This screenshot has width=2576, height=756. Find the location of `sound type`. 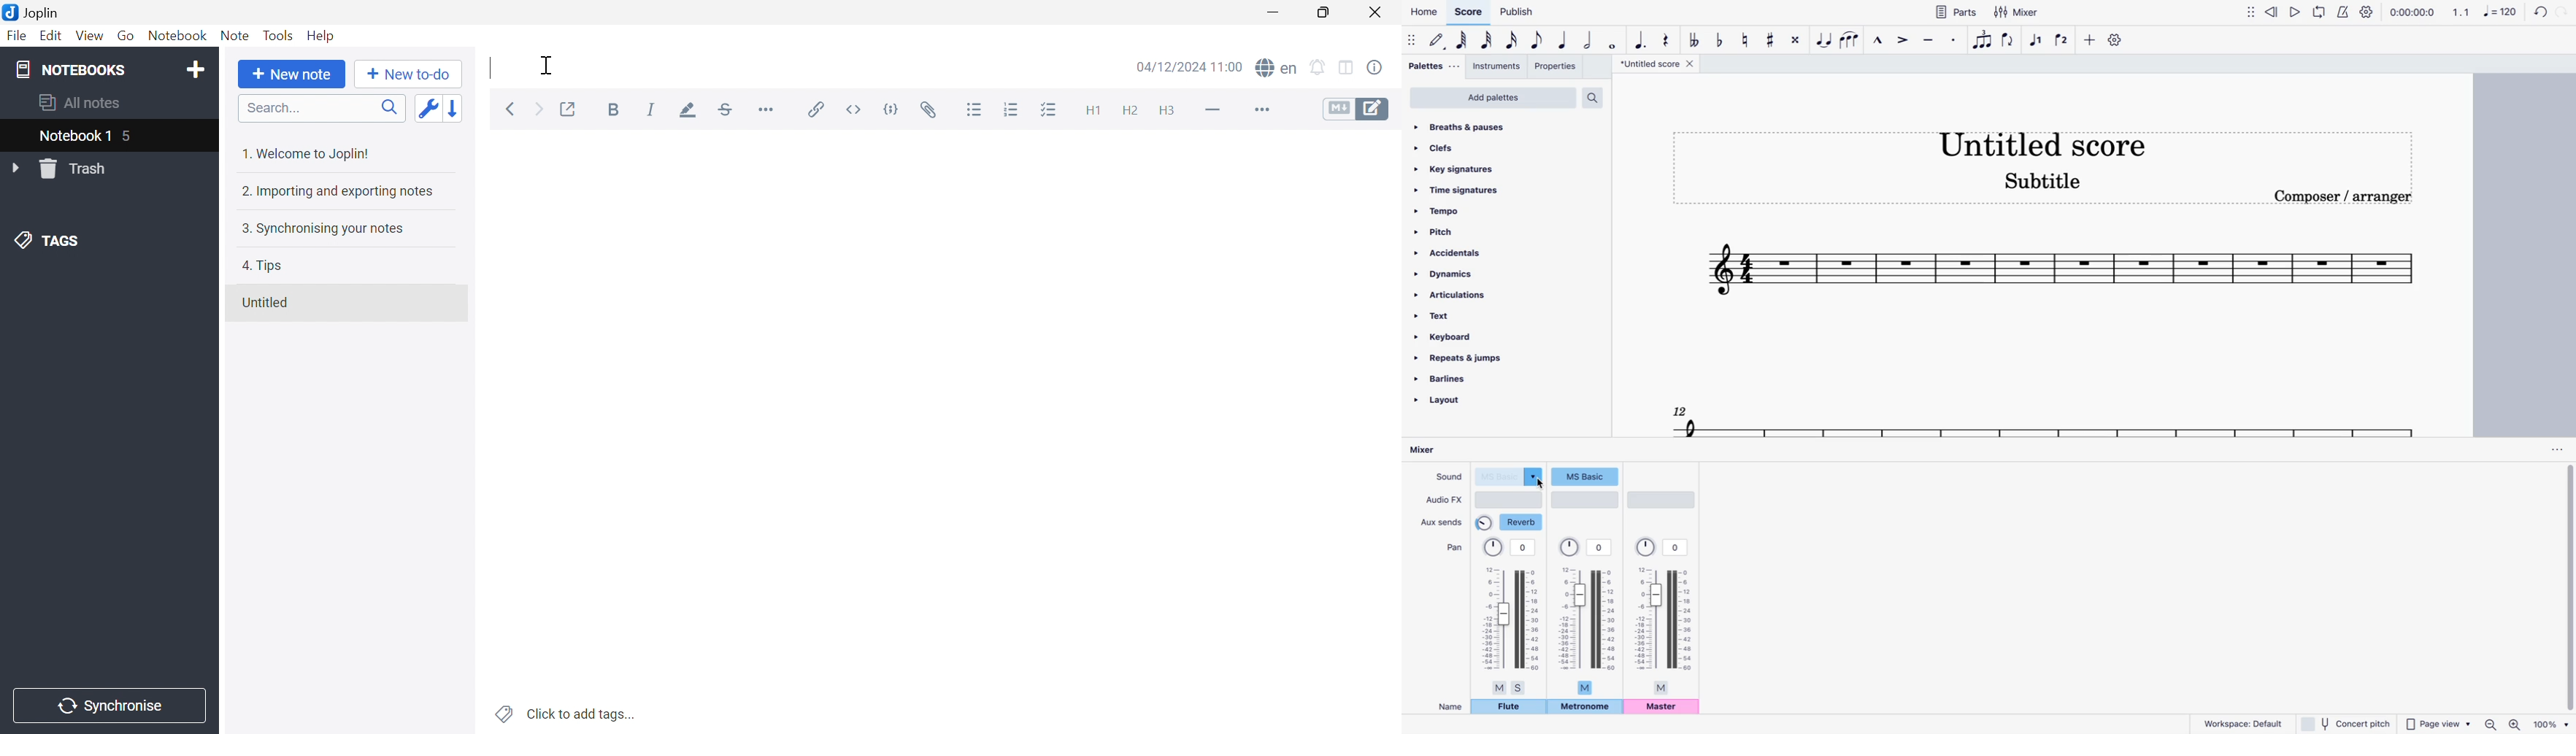

sound type is located at coordinates (1585, 475).